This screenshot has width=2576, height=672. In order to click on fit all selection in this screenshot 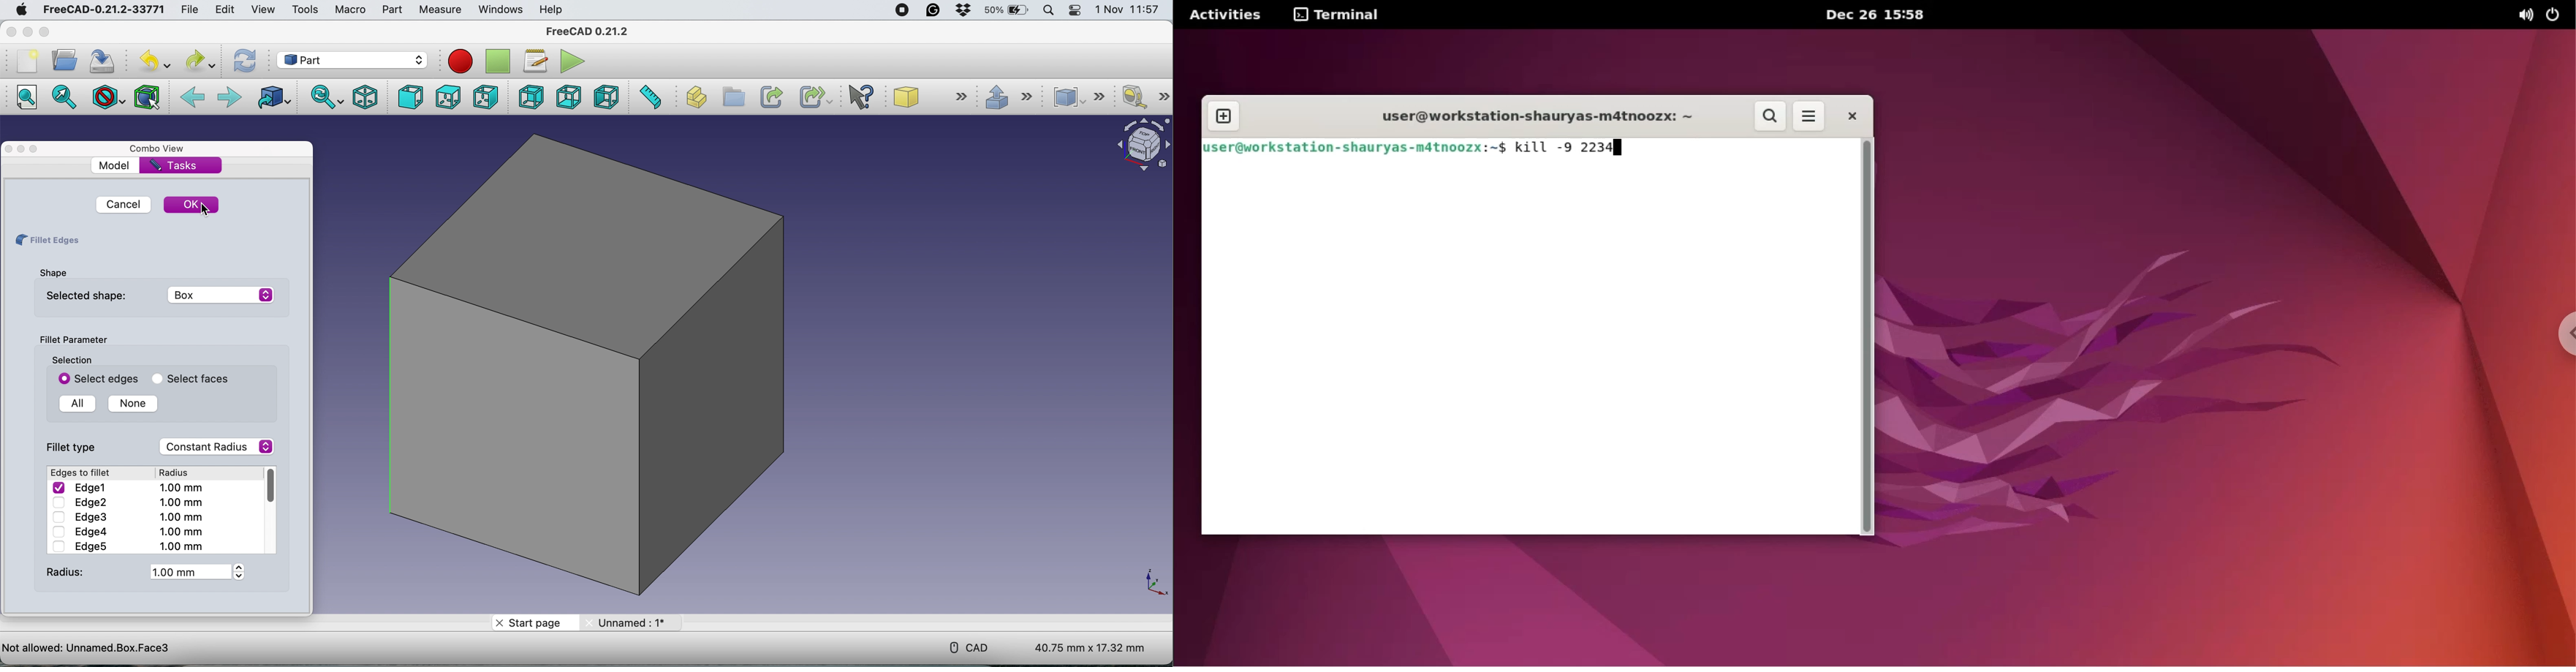, I will do `click(68, 97)`.